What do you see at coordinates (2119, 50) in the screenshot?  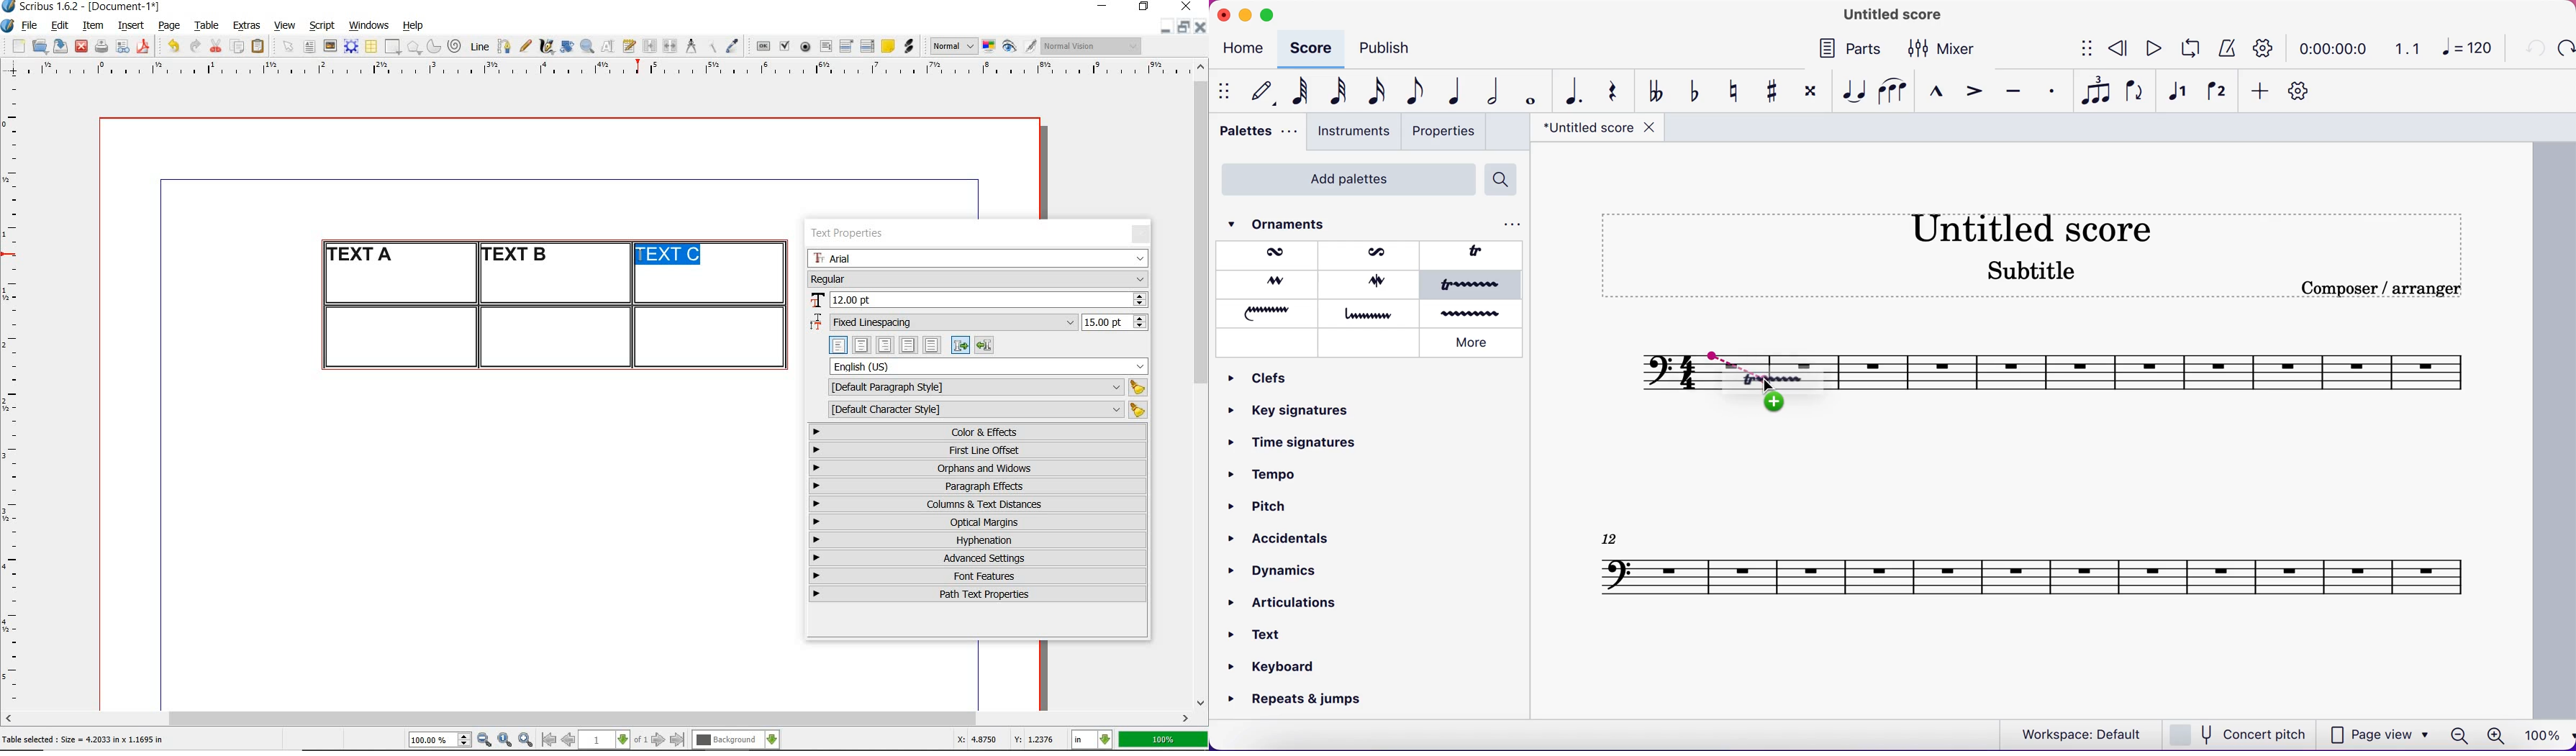 I see `rewind` at bounding box center [2119, 50].